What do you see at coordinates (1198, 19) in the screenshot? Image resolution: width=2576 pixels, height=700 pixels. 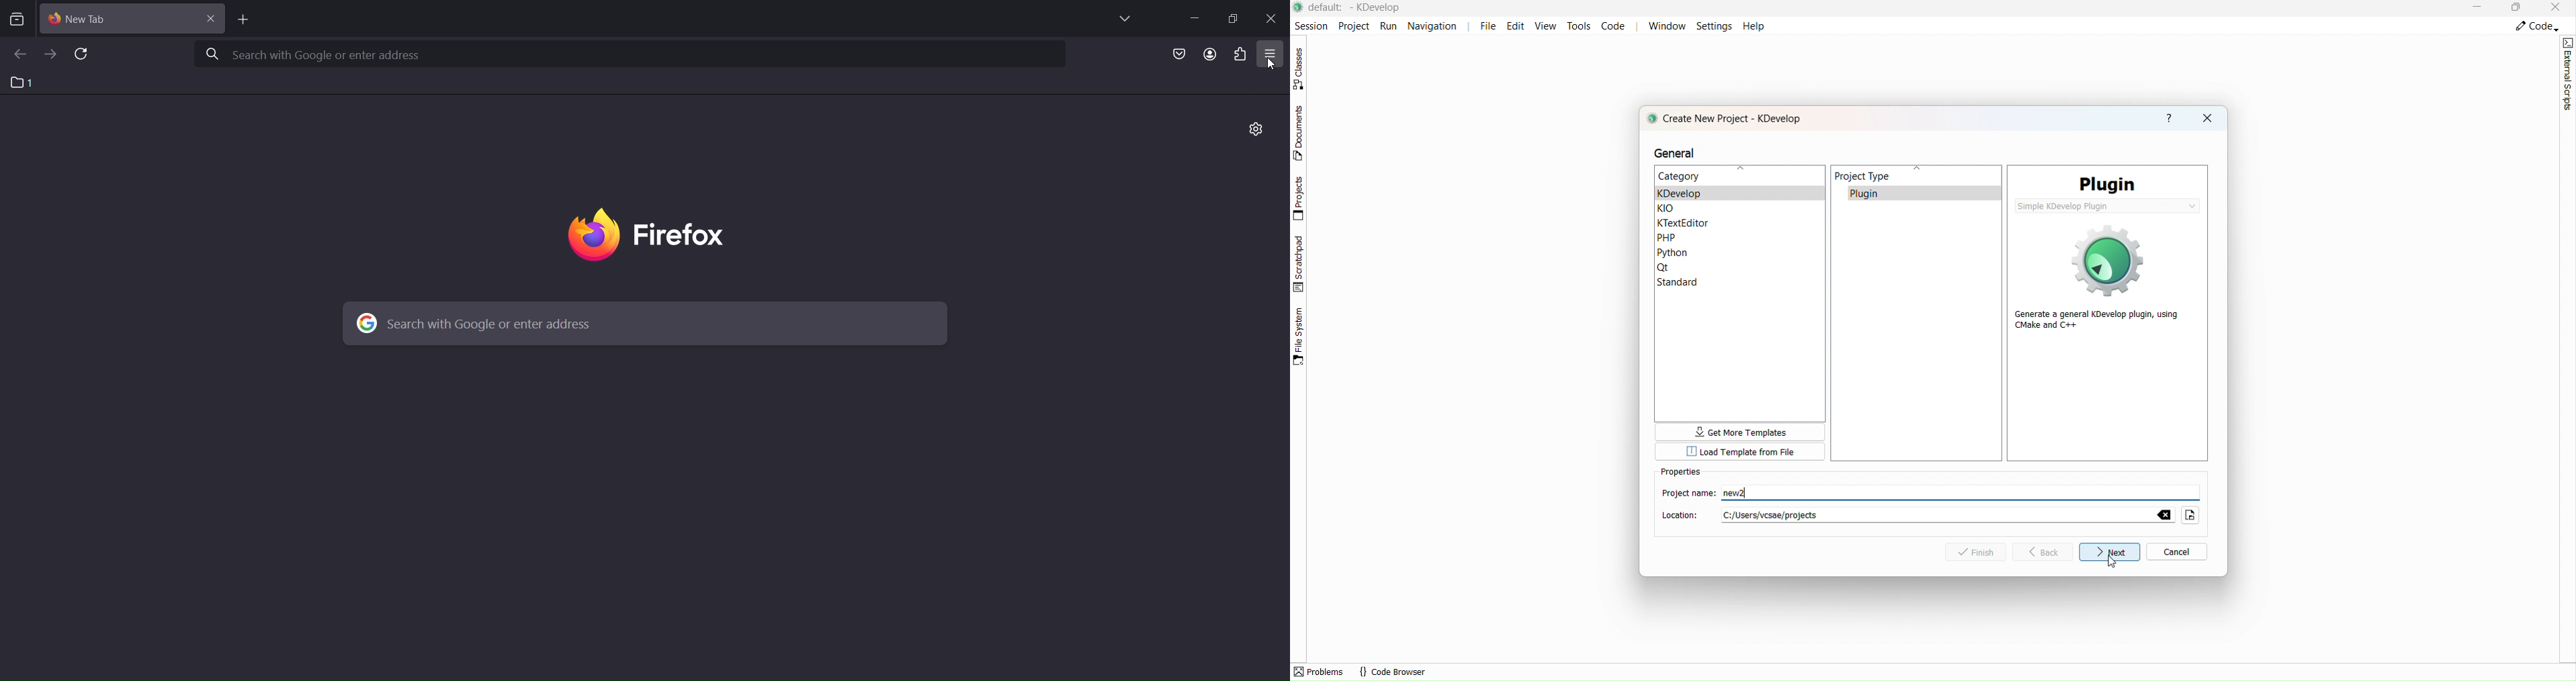 I see `minimze` at bounding box center [1198, 19].